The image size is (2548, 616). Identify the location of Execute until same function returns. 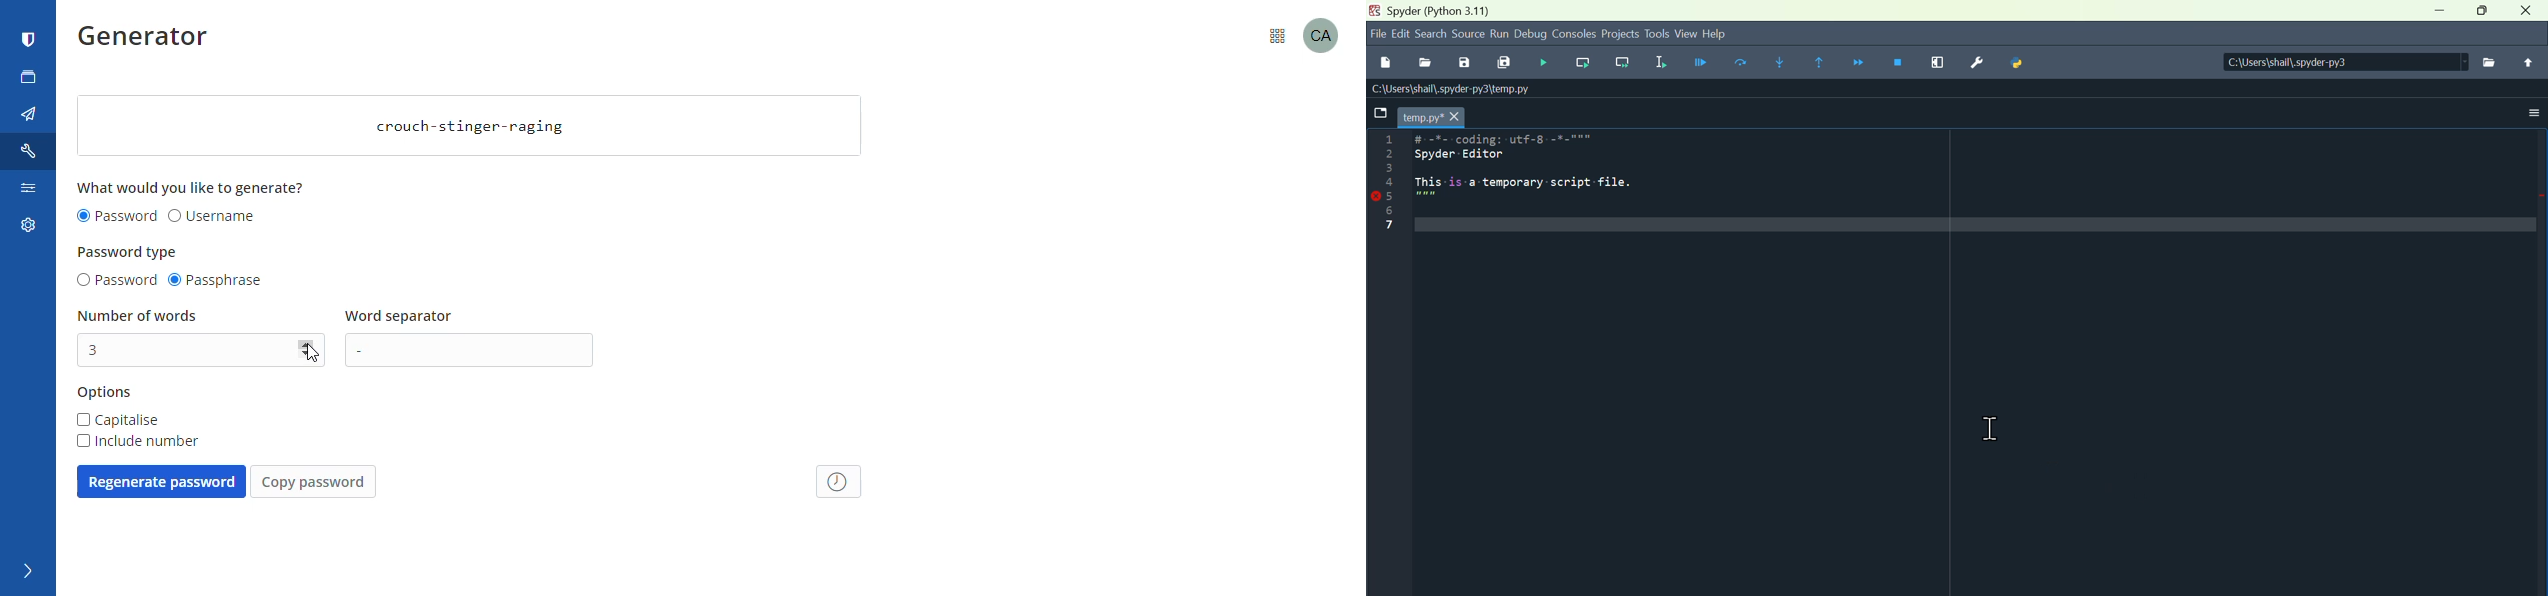
(1817, 61).